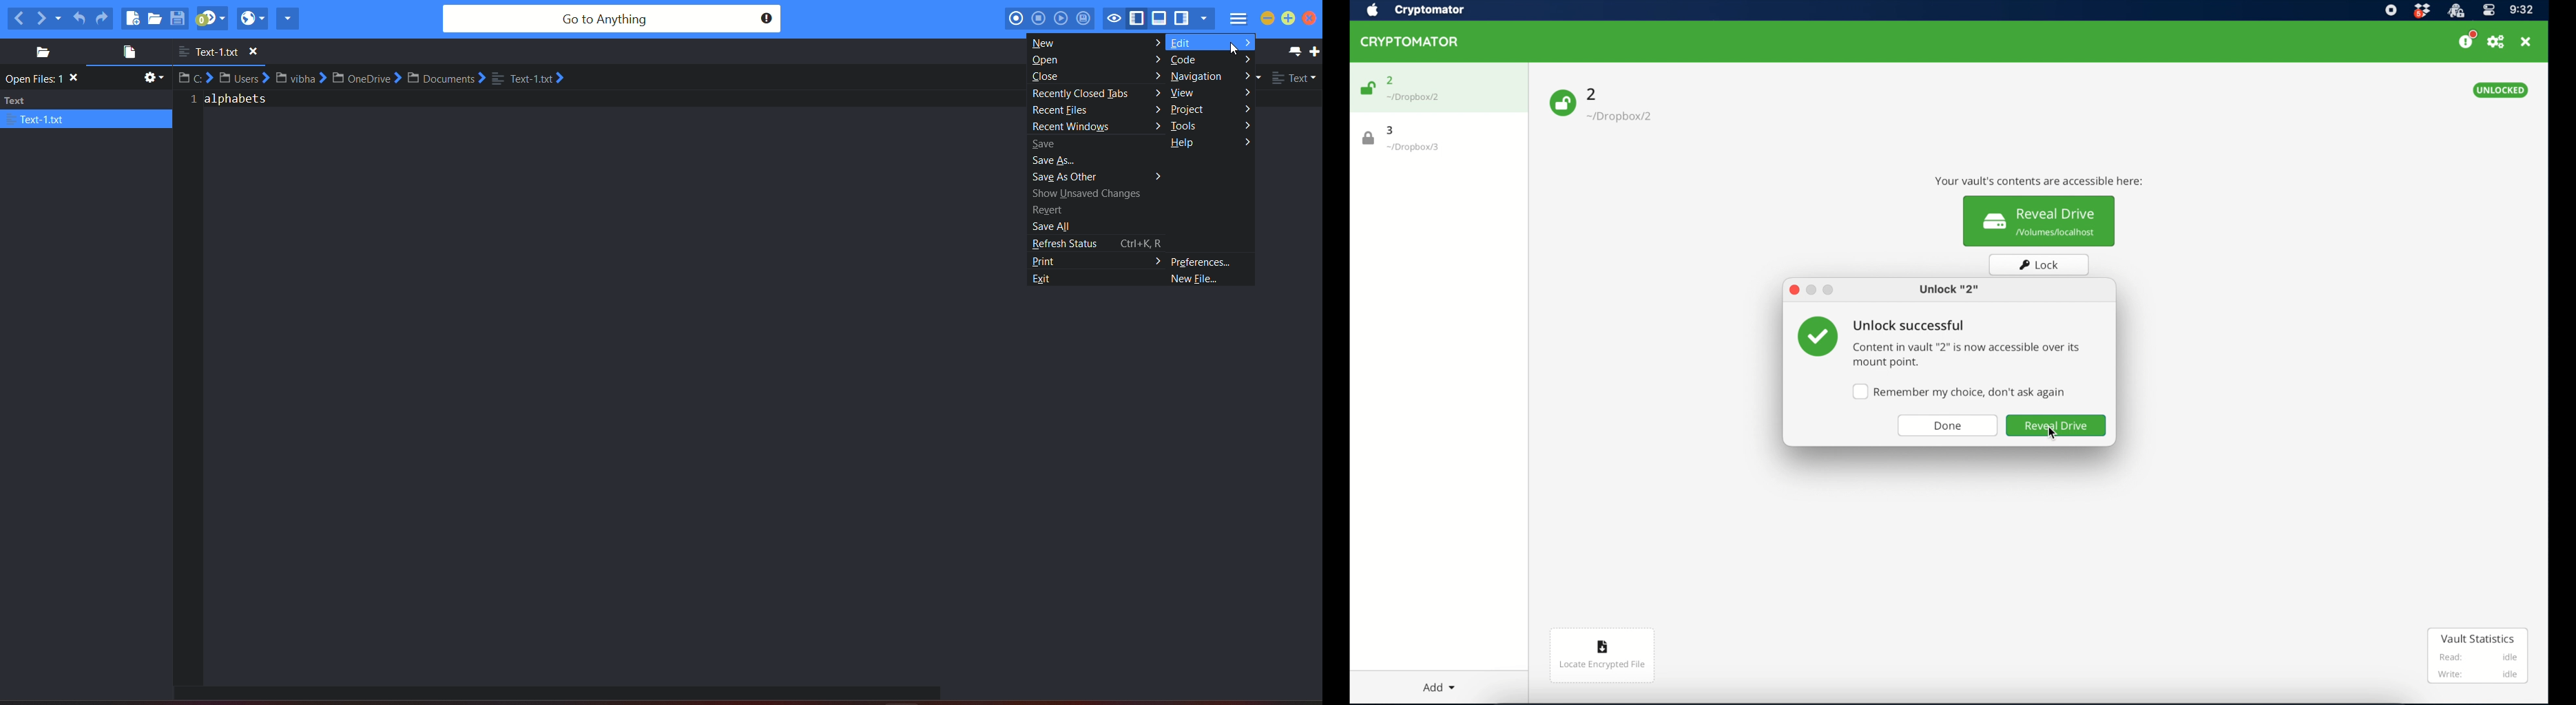 The height and width of the screenshot is (728, 2576). Describe the element at coordinates (179, 18) in the screenshot. I see `save file` at that location.